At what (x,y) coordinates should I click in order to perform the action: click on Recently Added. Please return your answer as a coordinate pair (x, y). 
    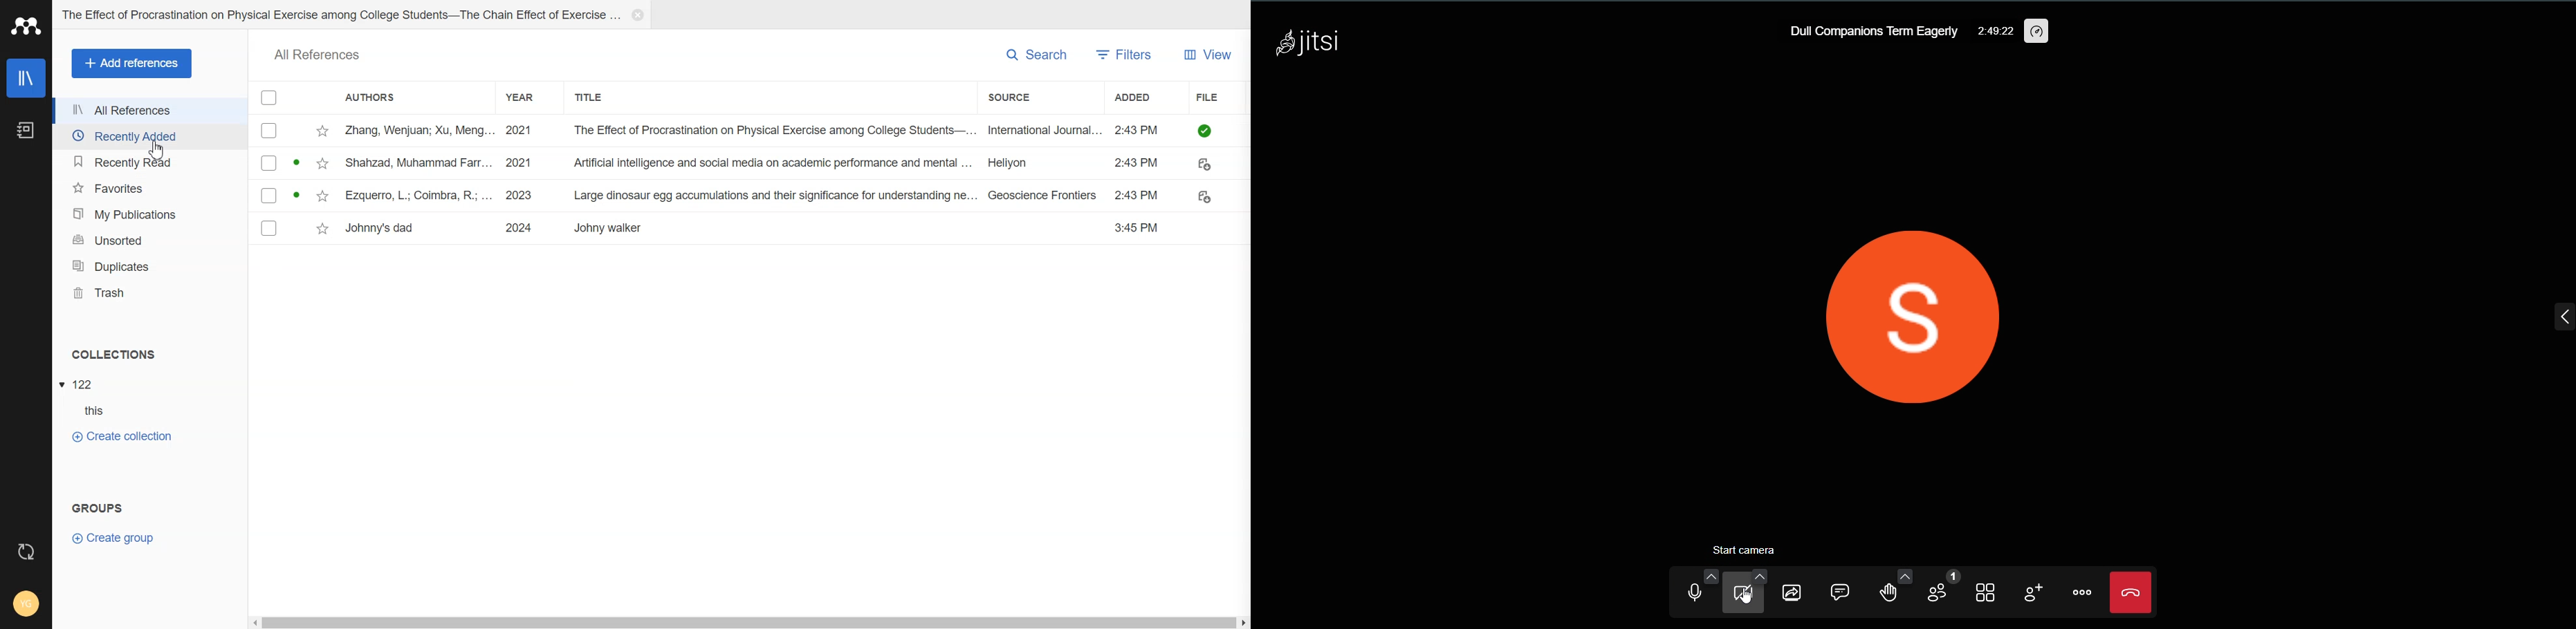
    Looking at the image, I should click on (149, 137).